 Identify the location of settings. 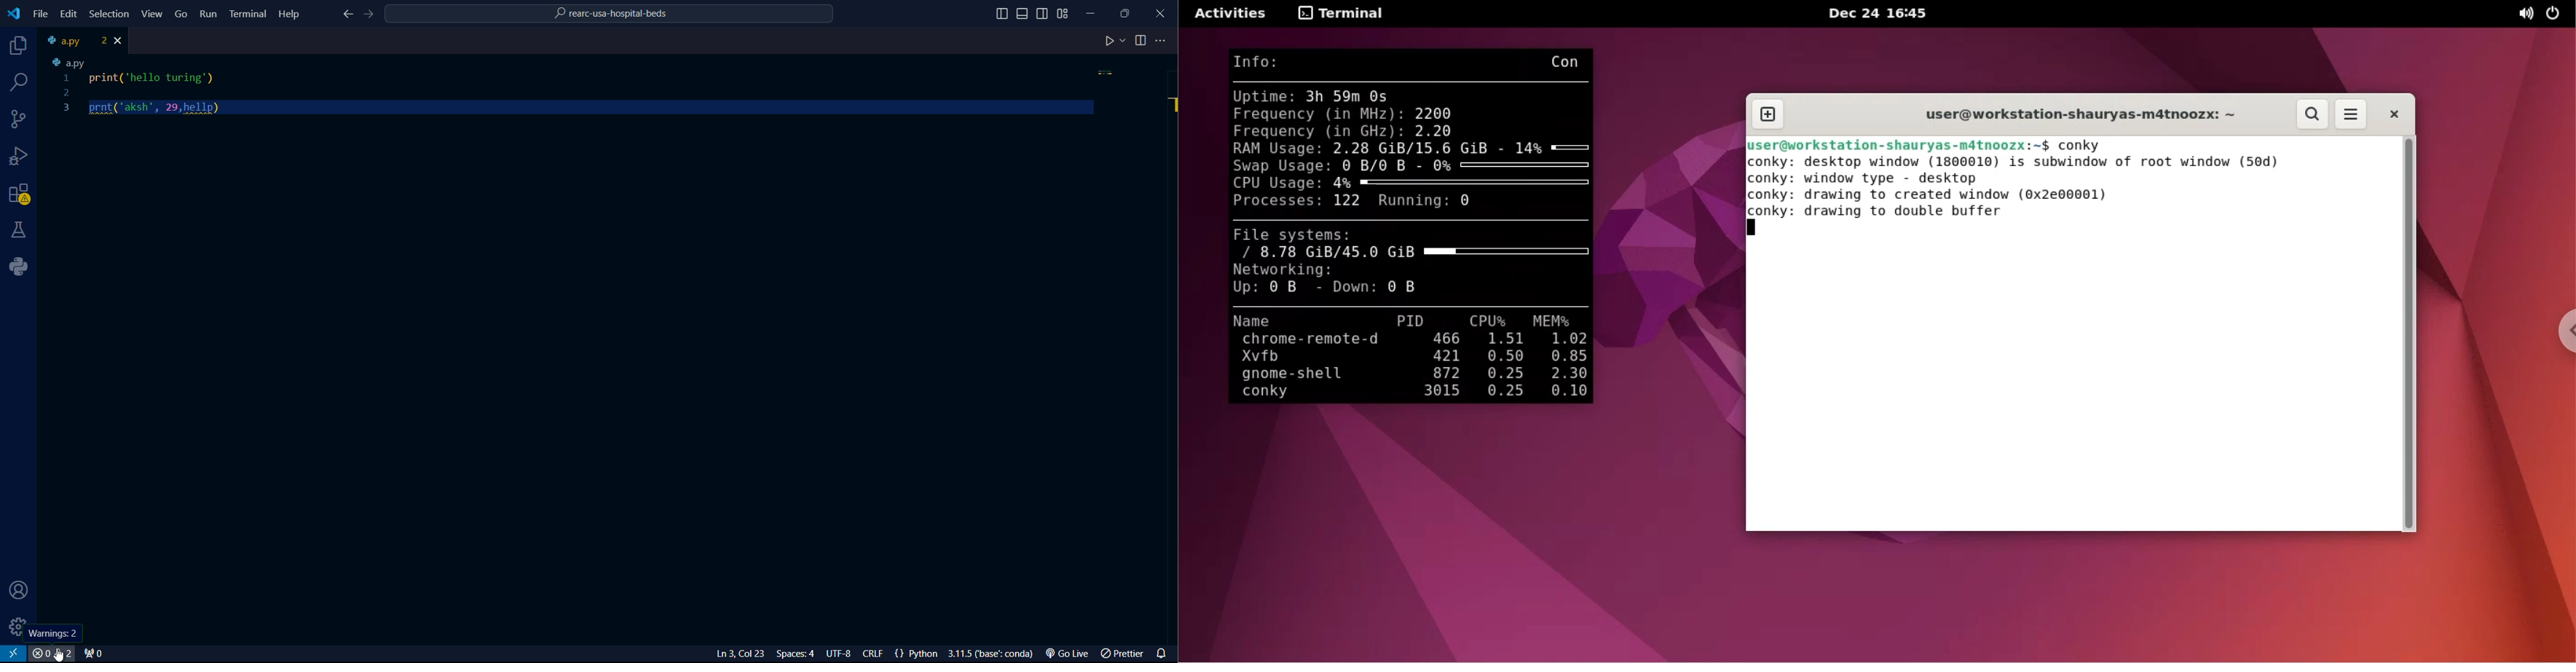
(15, 626).